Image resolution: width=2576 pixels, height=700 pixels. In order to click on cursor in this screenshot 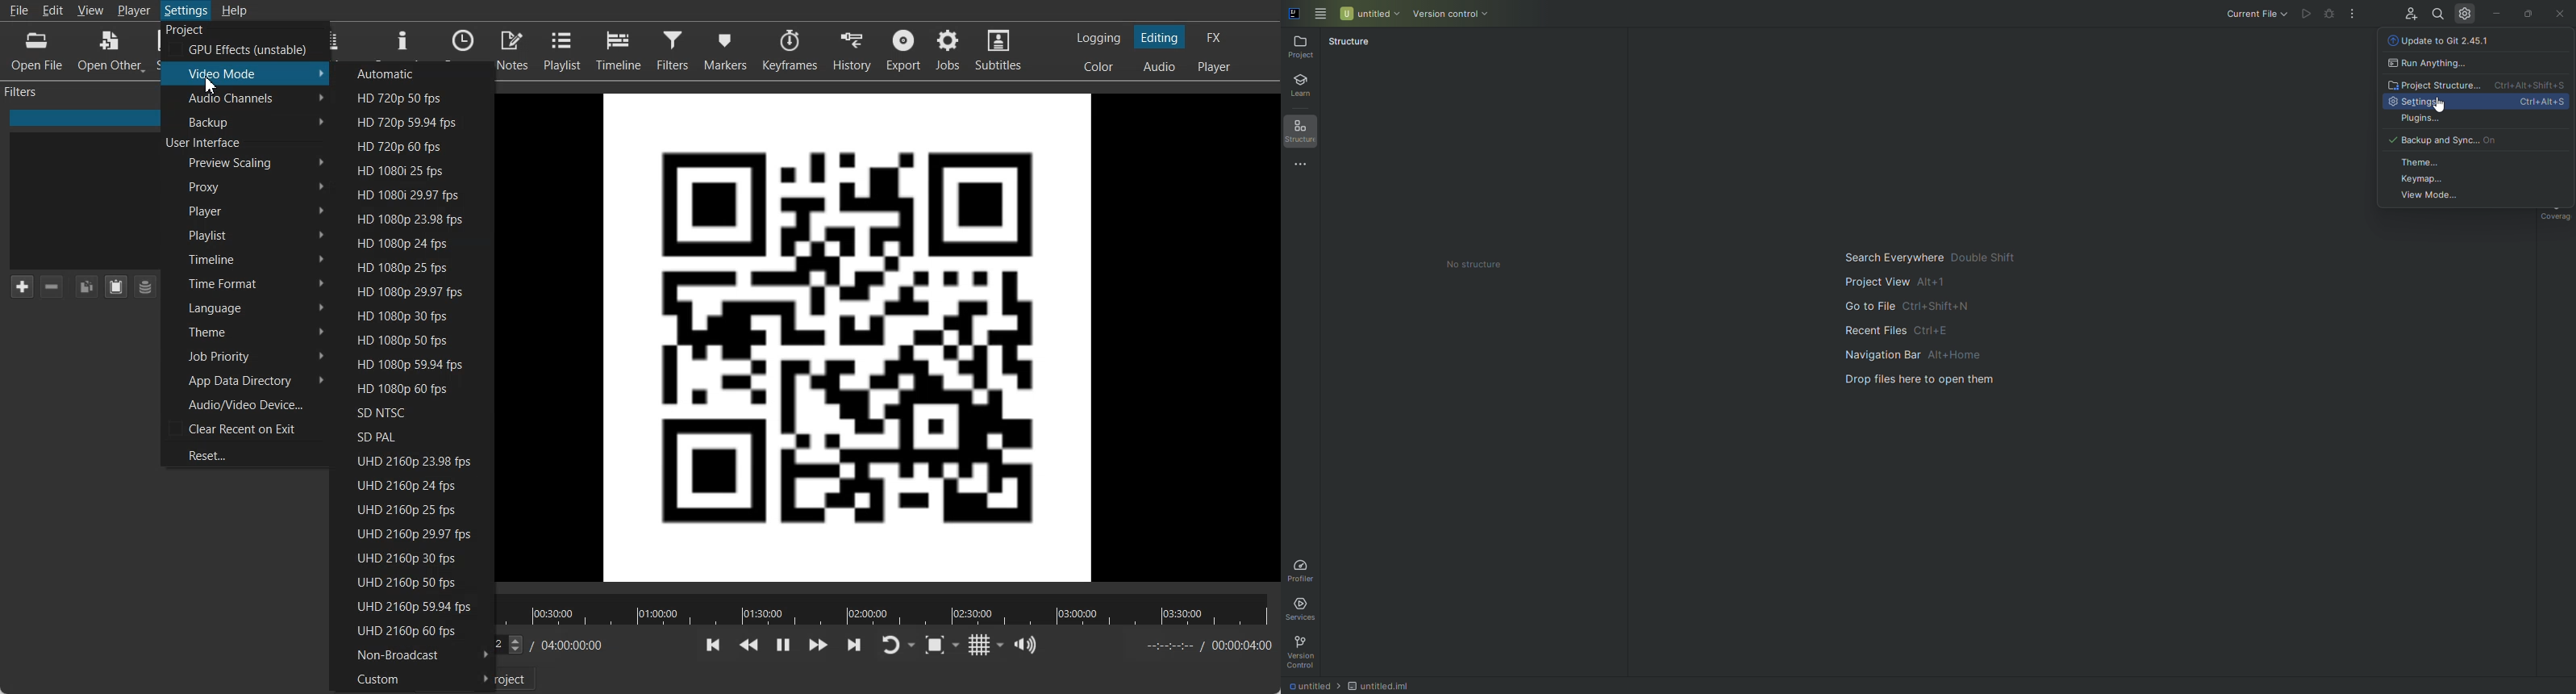, I will do `click(2442, 106)`.